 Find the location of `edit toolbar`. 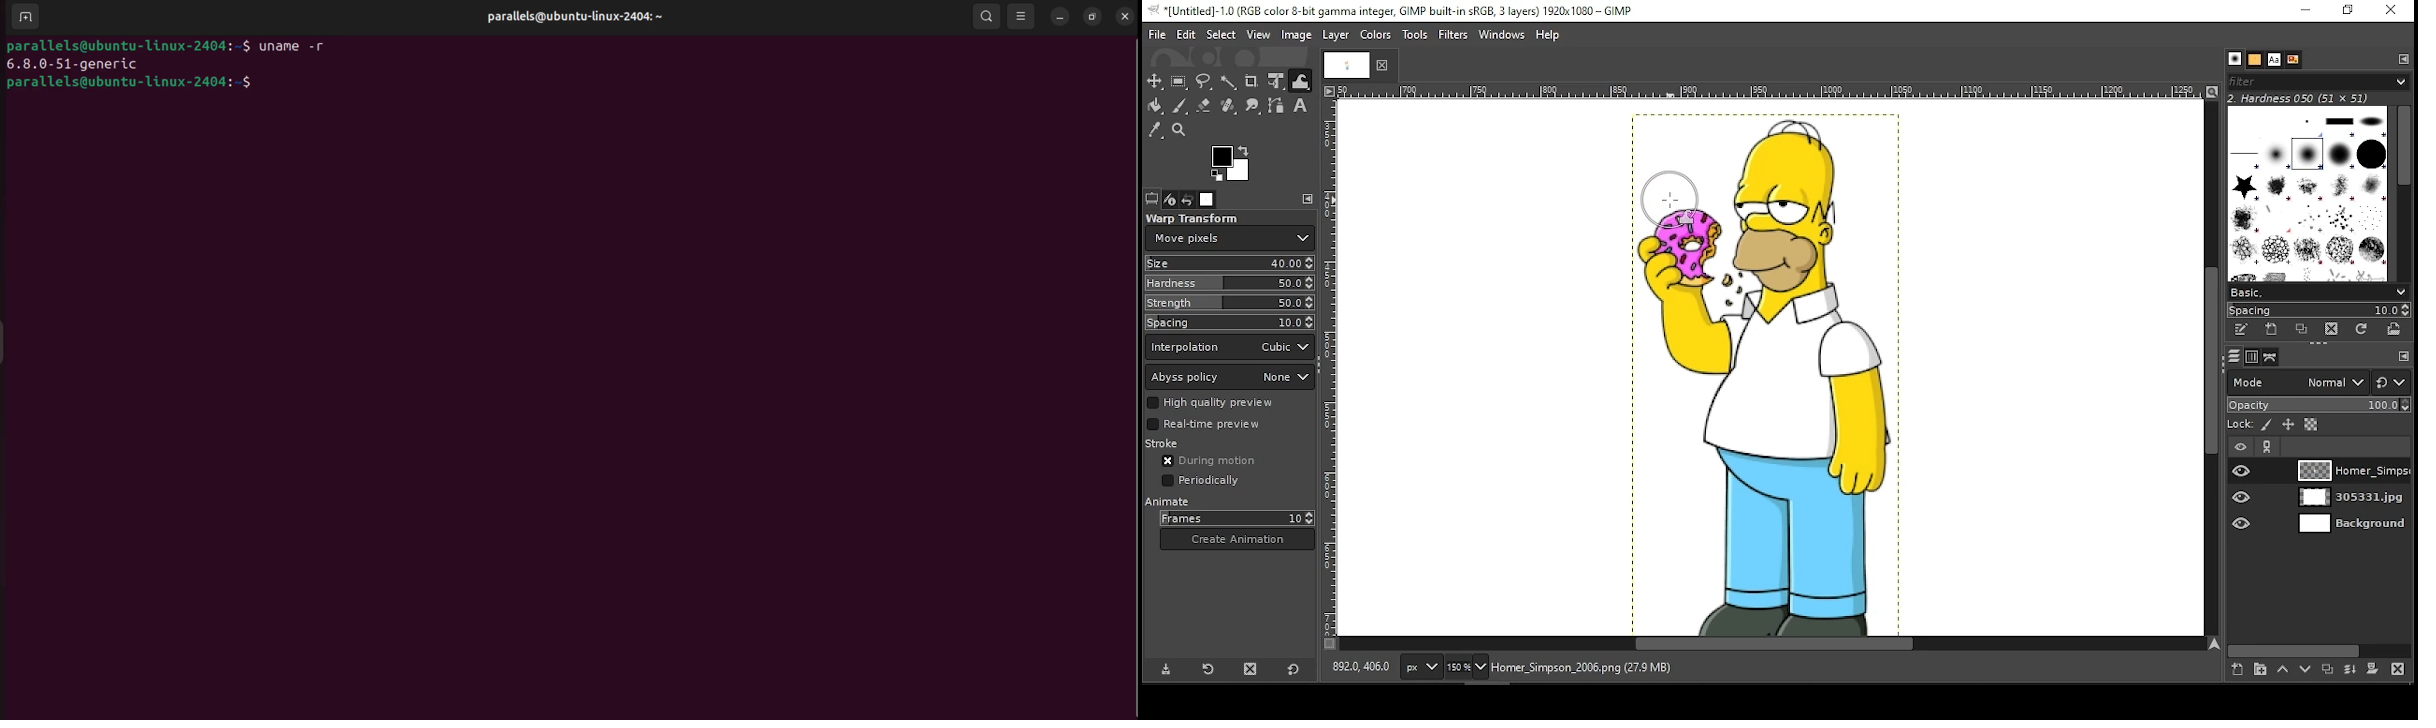

edit toolbar is located at coordinates (2407, 59).